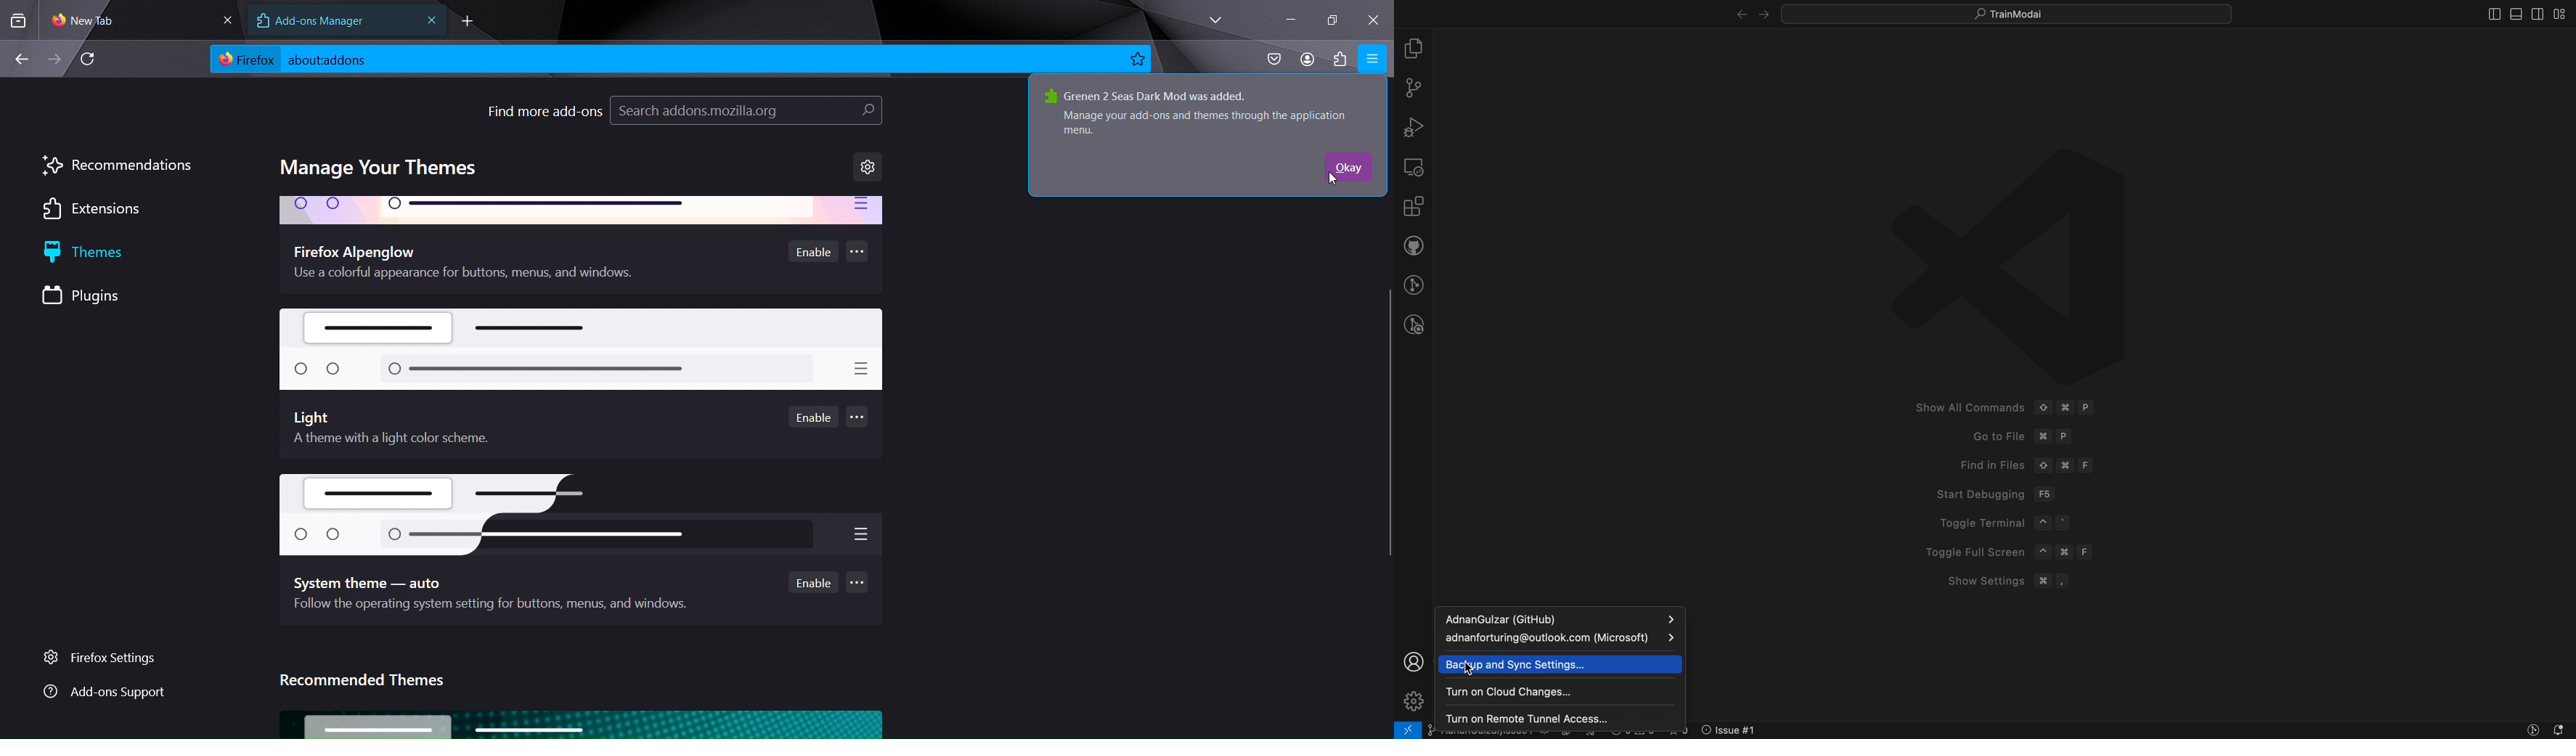 Image resolution: width=2576 pixels, height=756 pixels. What do you see at coordinates (99, 210) in the screenshot?
I see `extensions` at bounding box center [99, 210].